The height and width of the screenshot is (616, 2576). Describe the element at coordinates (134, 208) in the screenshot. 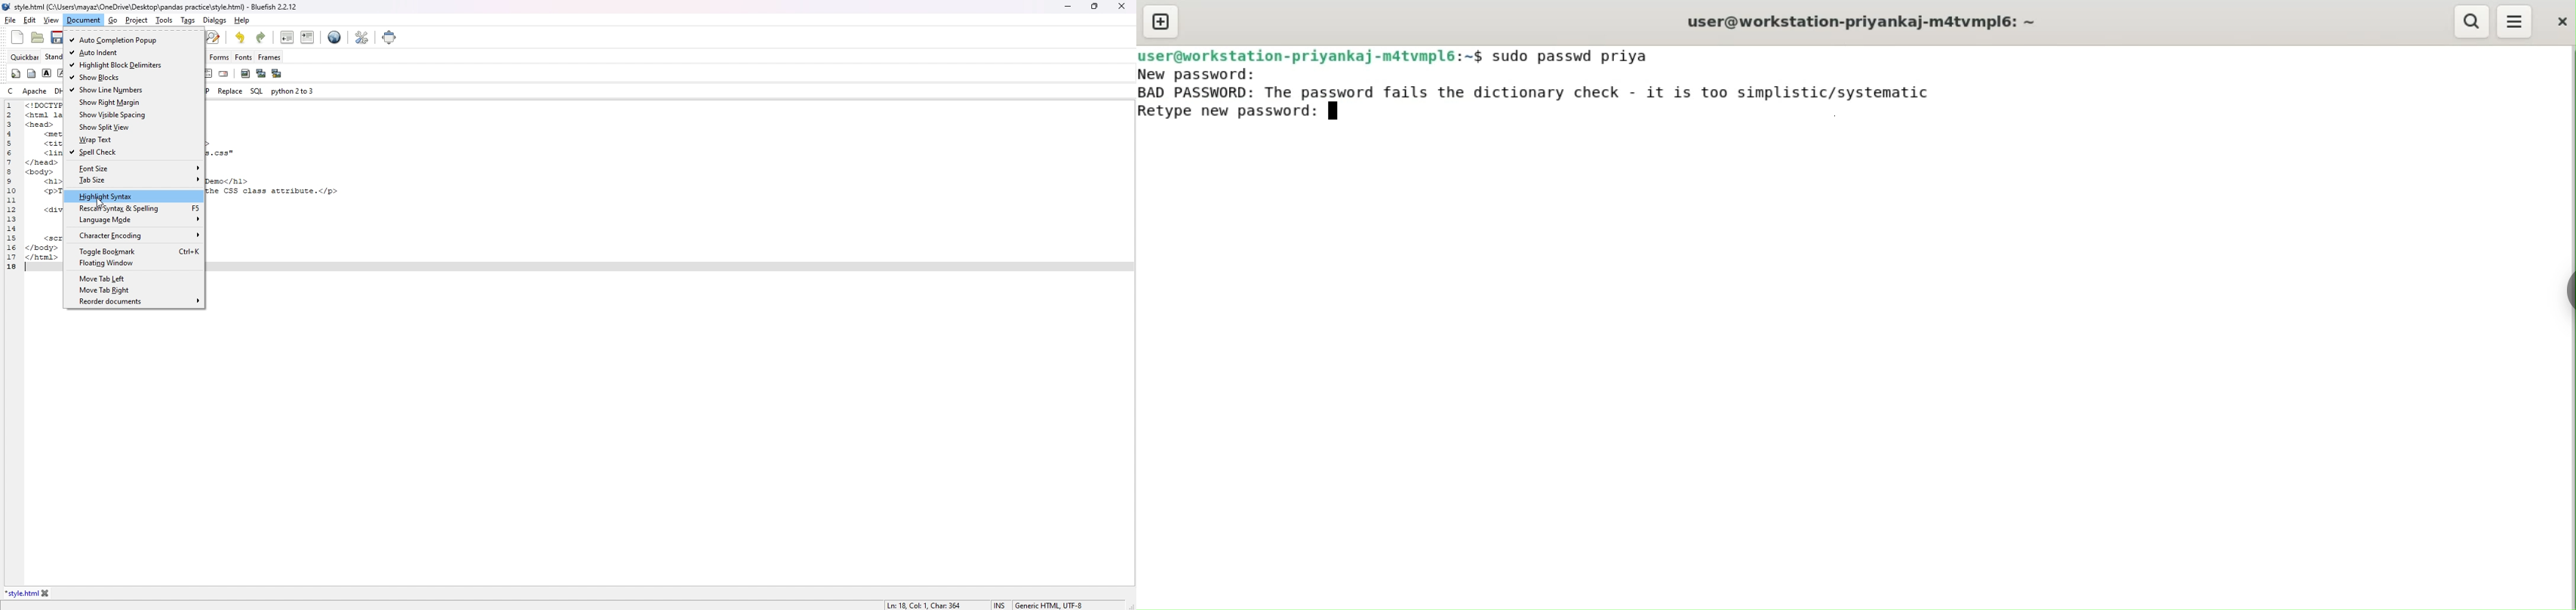

I see `rescan syntax and spelling` at that location.